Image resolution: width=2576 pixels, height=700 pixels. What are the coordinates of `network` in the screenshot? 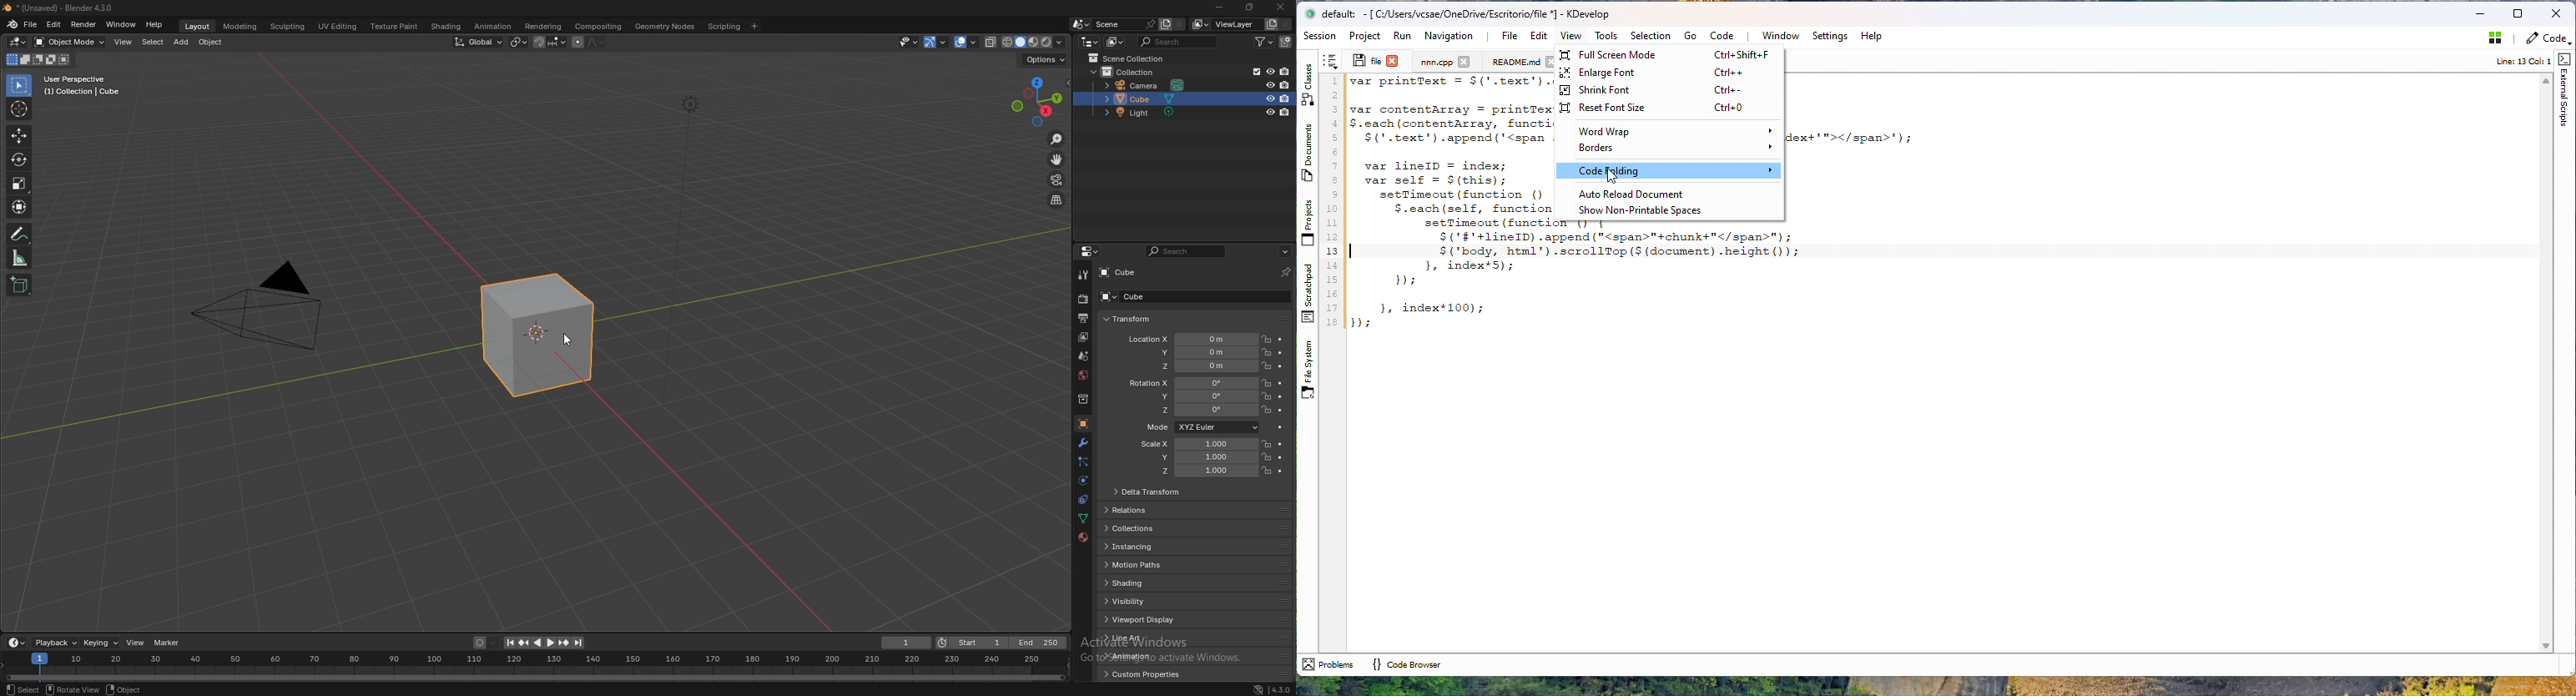 It's located at (1258, 689).